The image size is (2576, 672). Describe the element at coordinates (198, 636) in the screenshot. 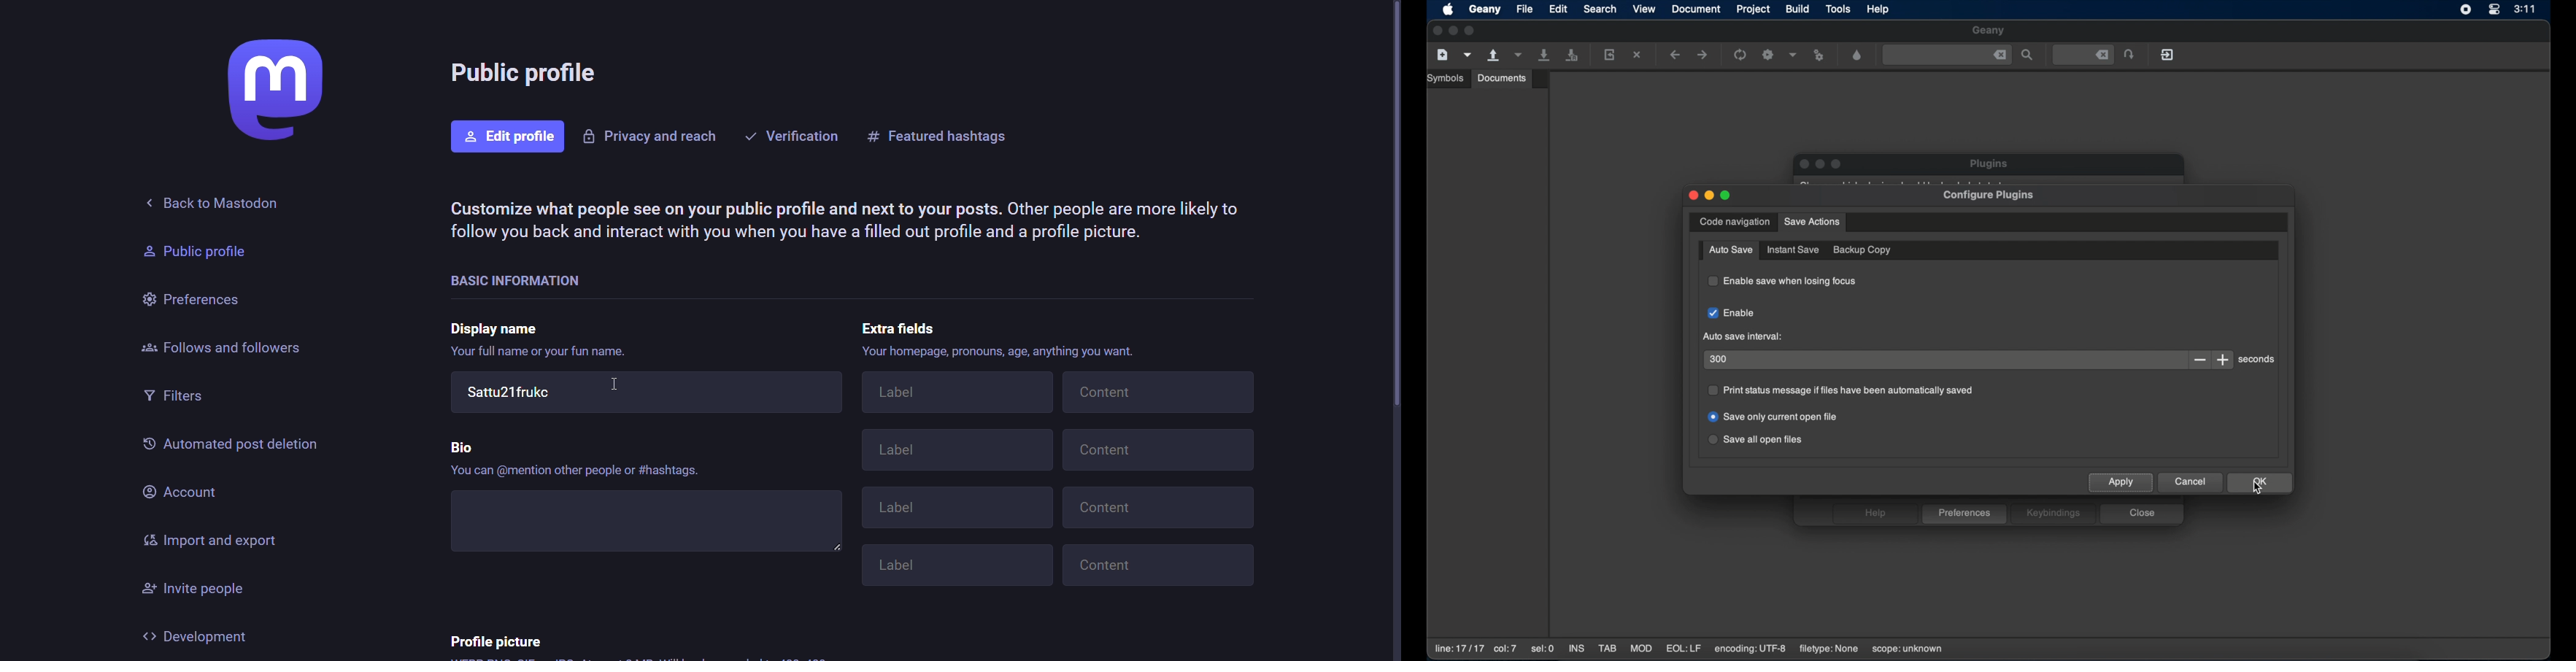

I see `development` at that location.